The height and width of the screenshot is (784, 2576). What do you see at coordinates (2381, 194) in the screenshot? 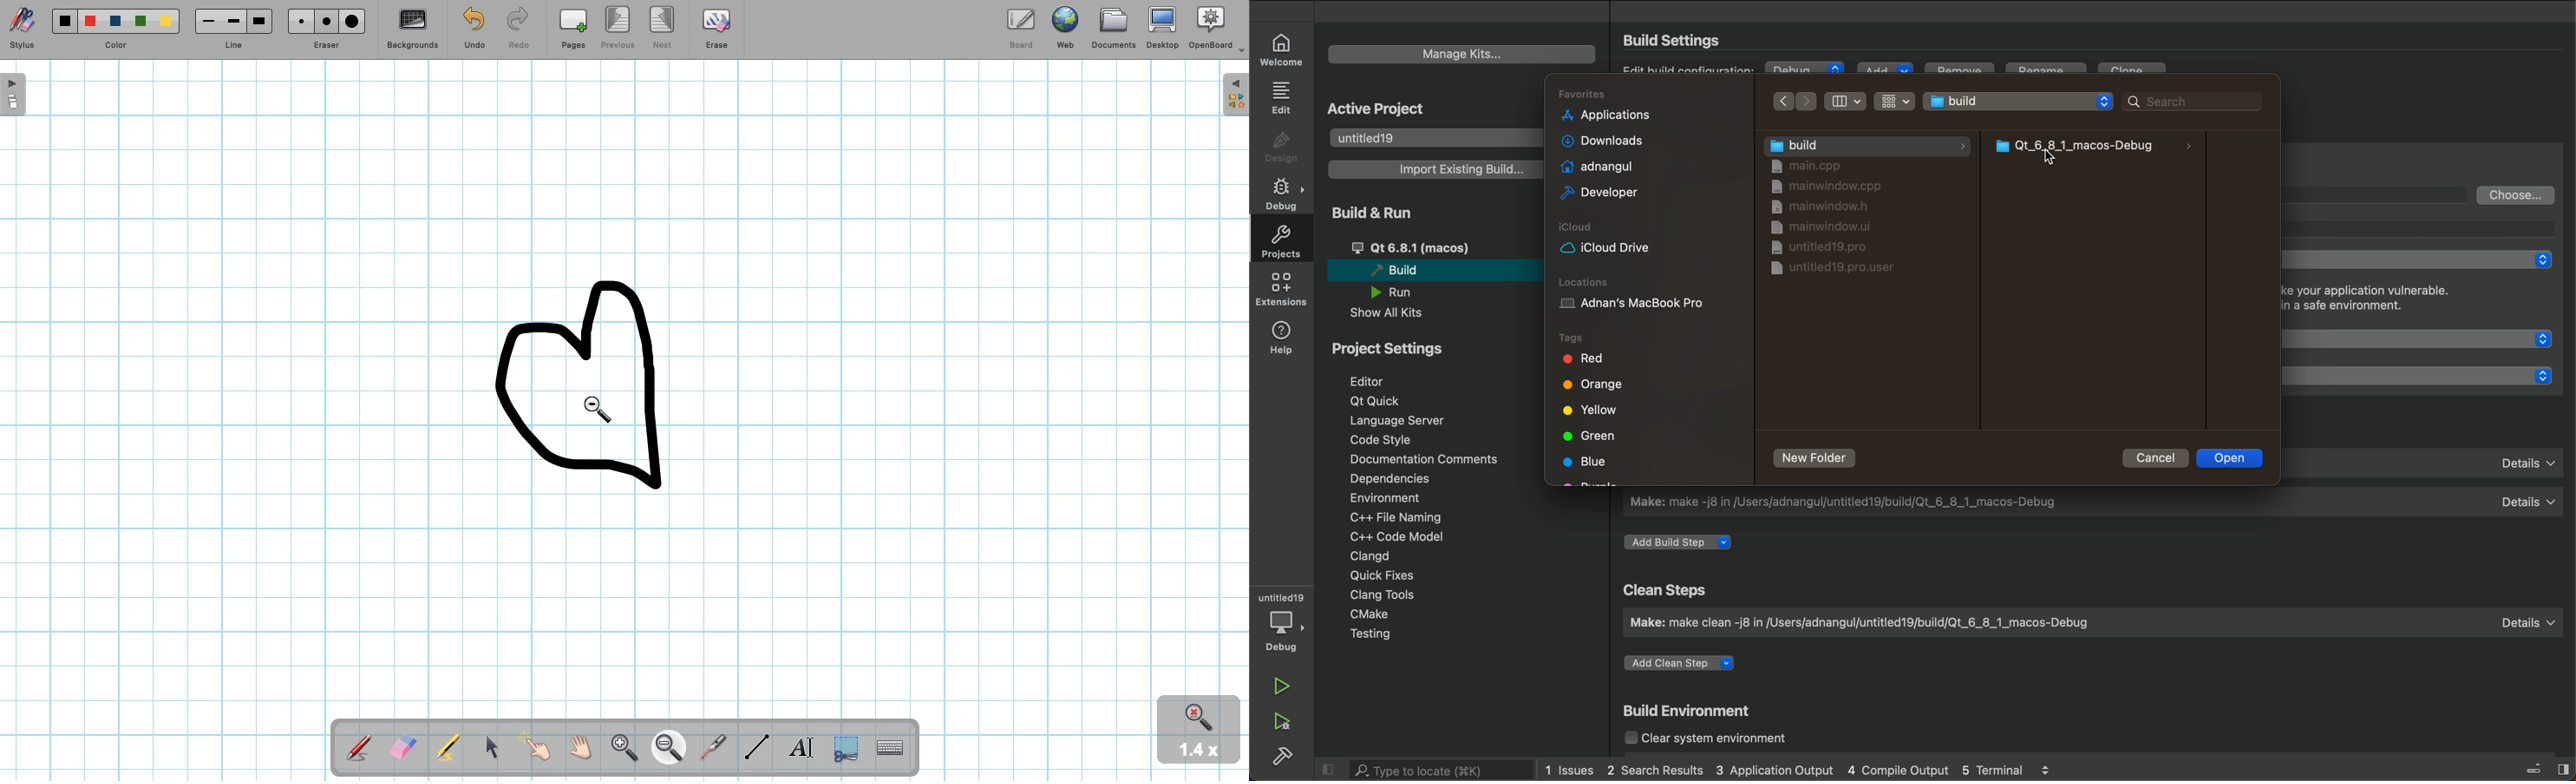
I see `build directory ` at bounding box center [2381, 194].